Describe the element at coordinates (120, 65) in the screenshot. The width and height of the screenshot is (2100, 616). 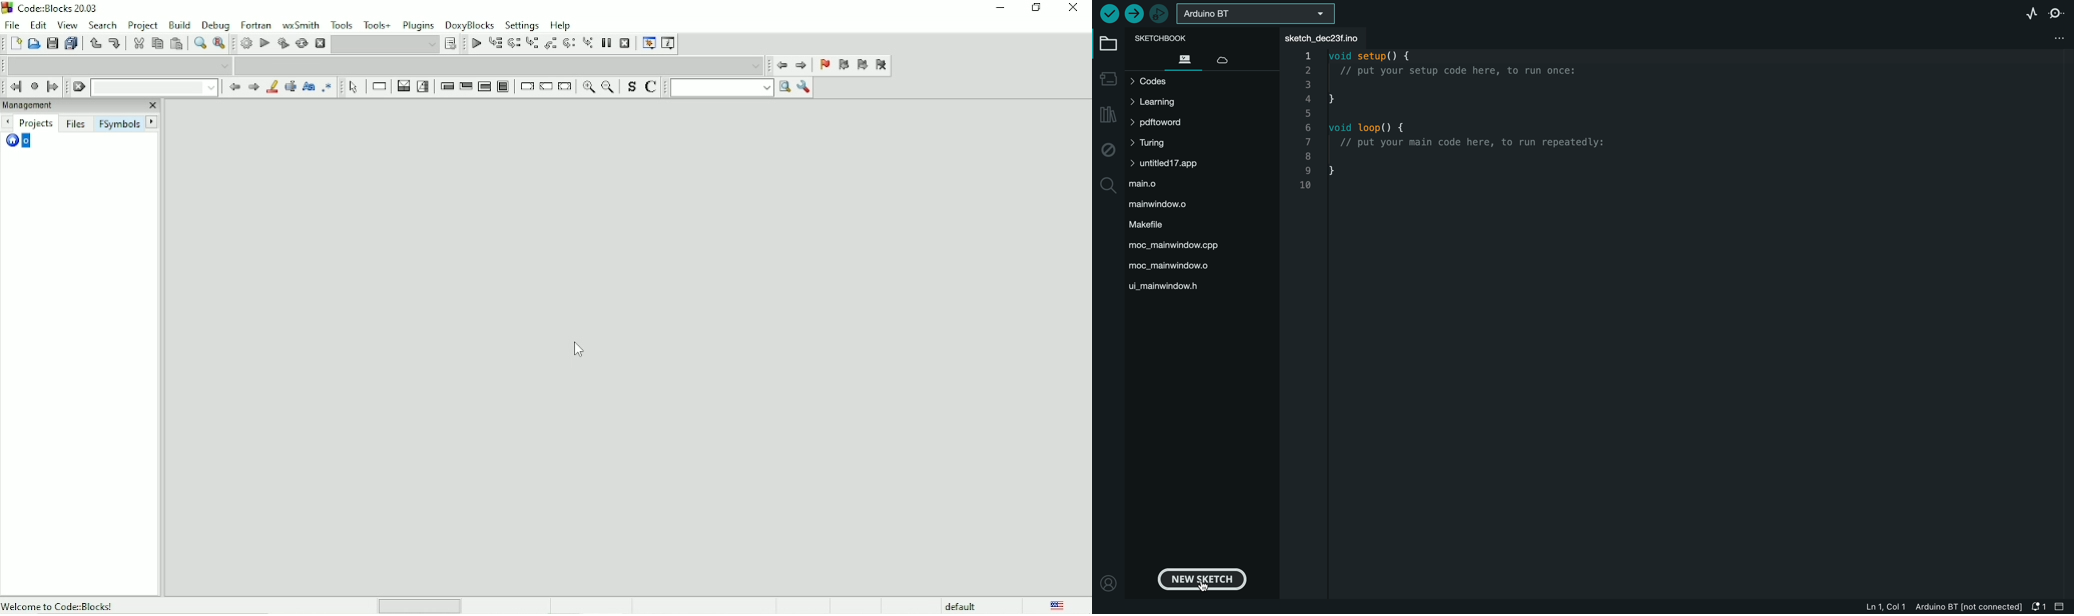
I see `Drop down` at that location.